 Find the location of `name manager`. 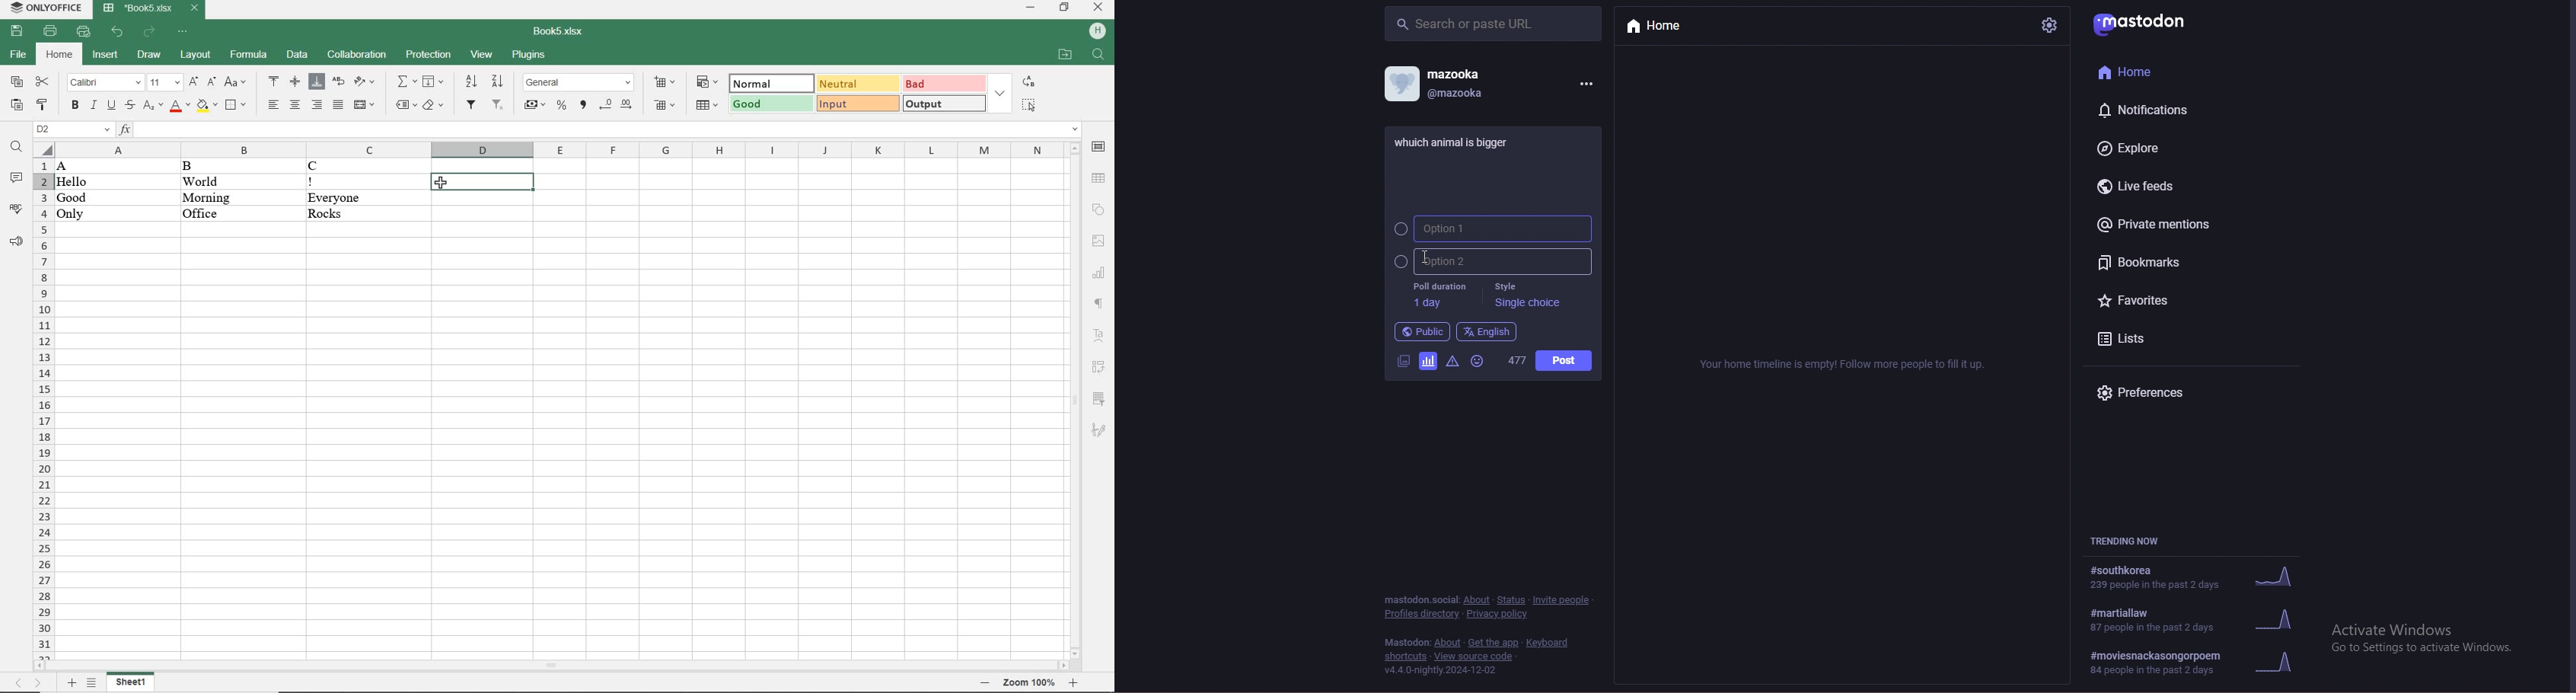

name manager is located at coordinates (73, 129).